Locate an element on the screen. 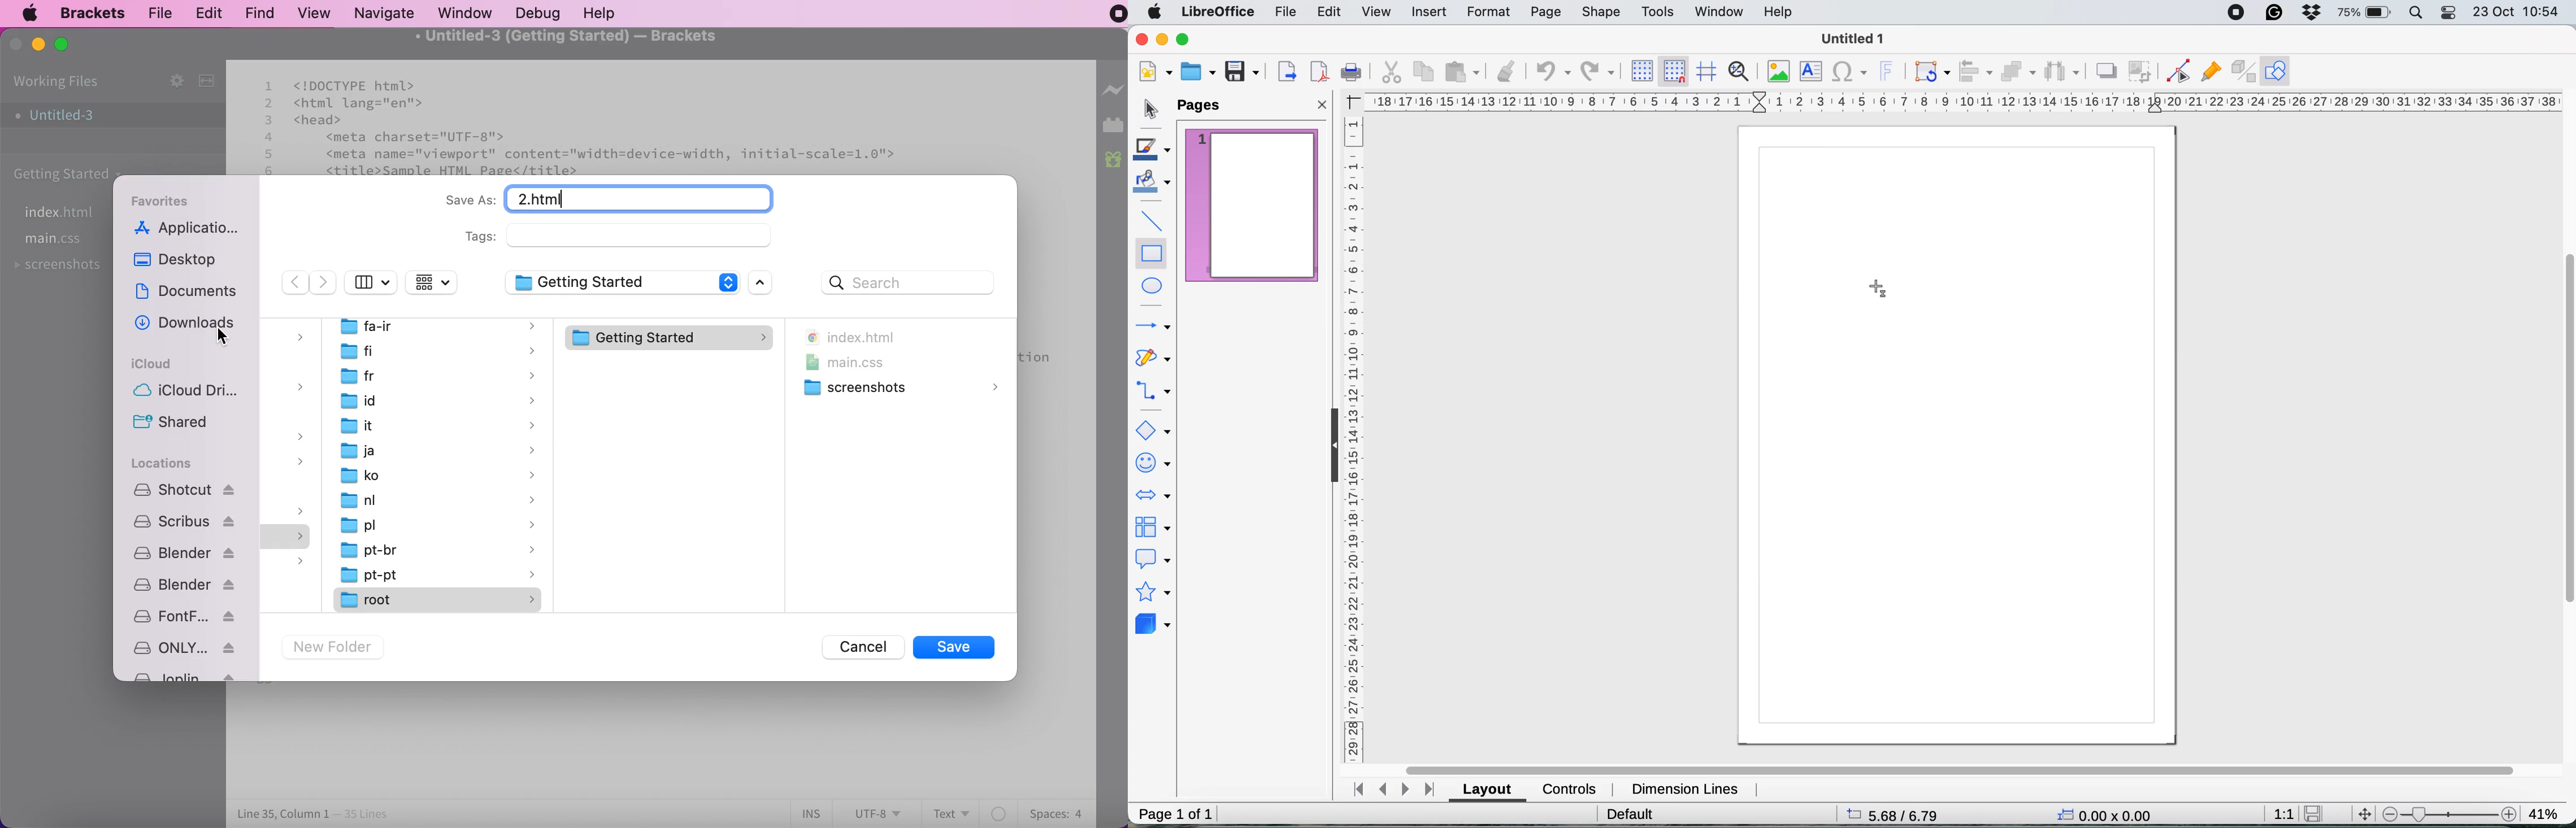 This screenshot has height=840, width=2576. locations is located at coordinates (171, 465).